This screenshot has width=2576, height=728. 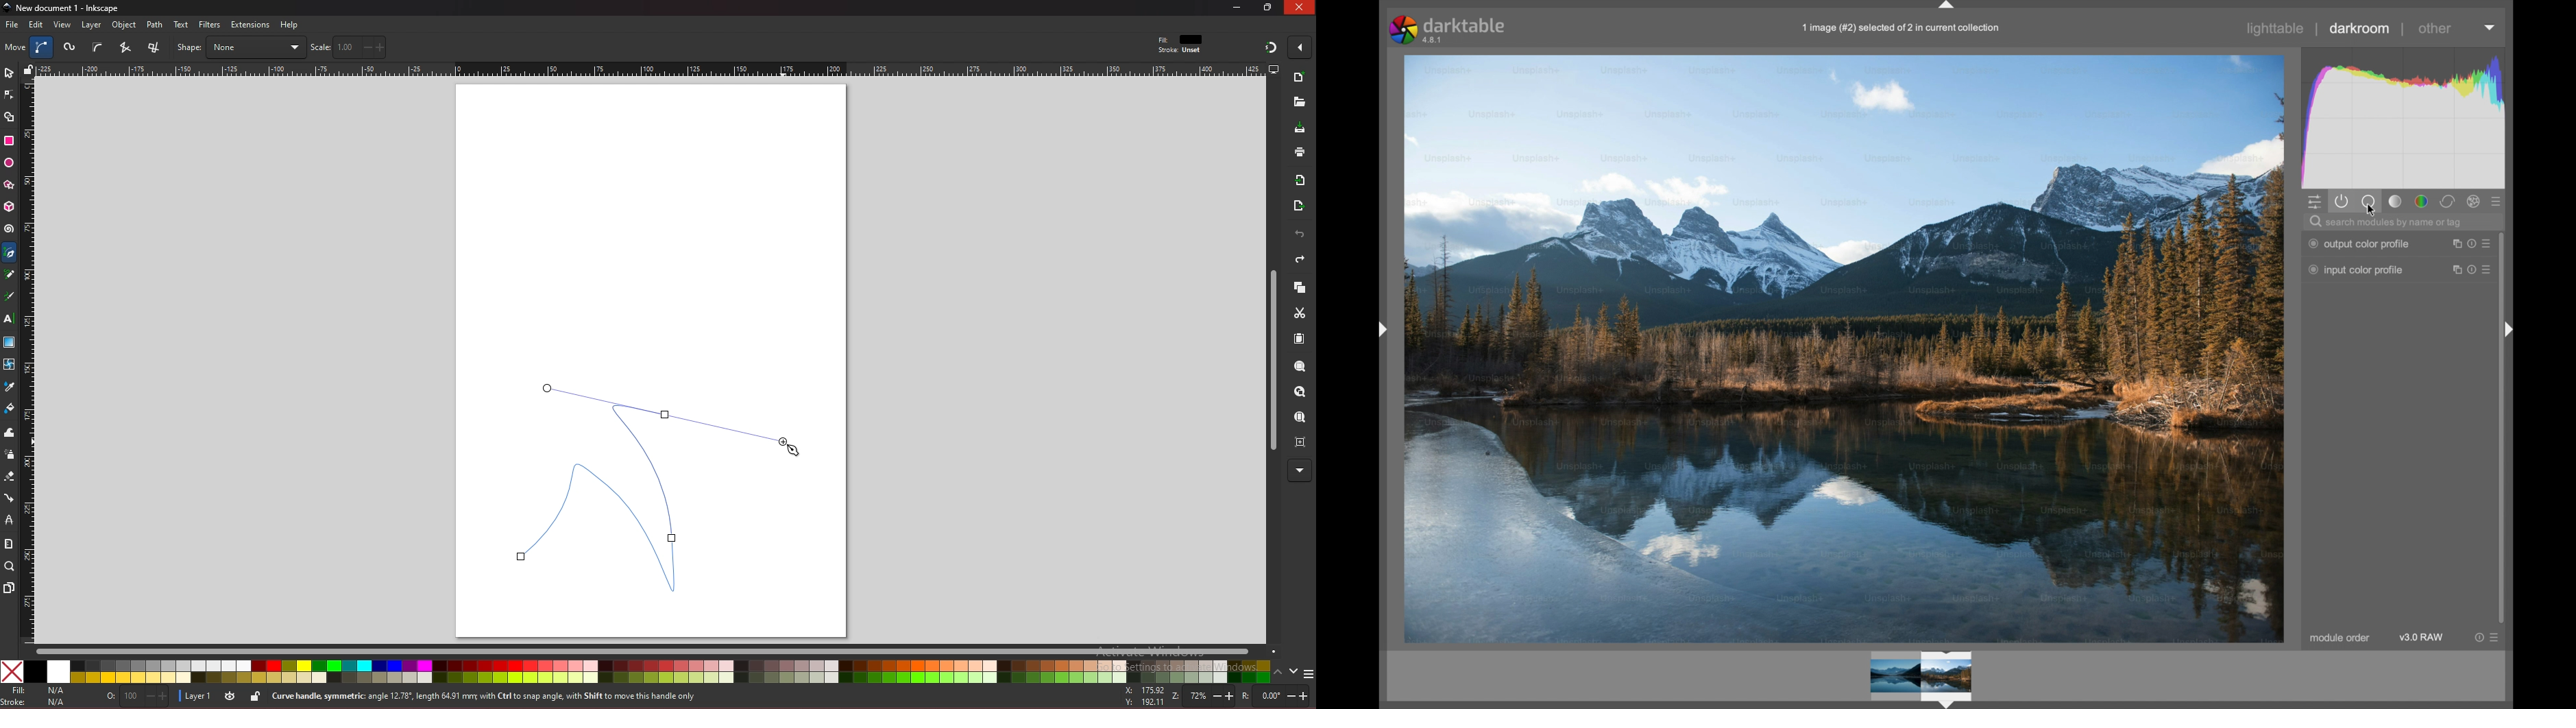 I want to click on rectangle, so click(x=8, y=141).